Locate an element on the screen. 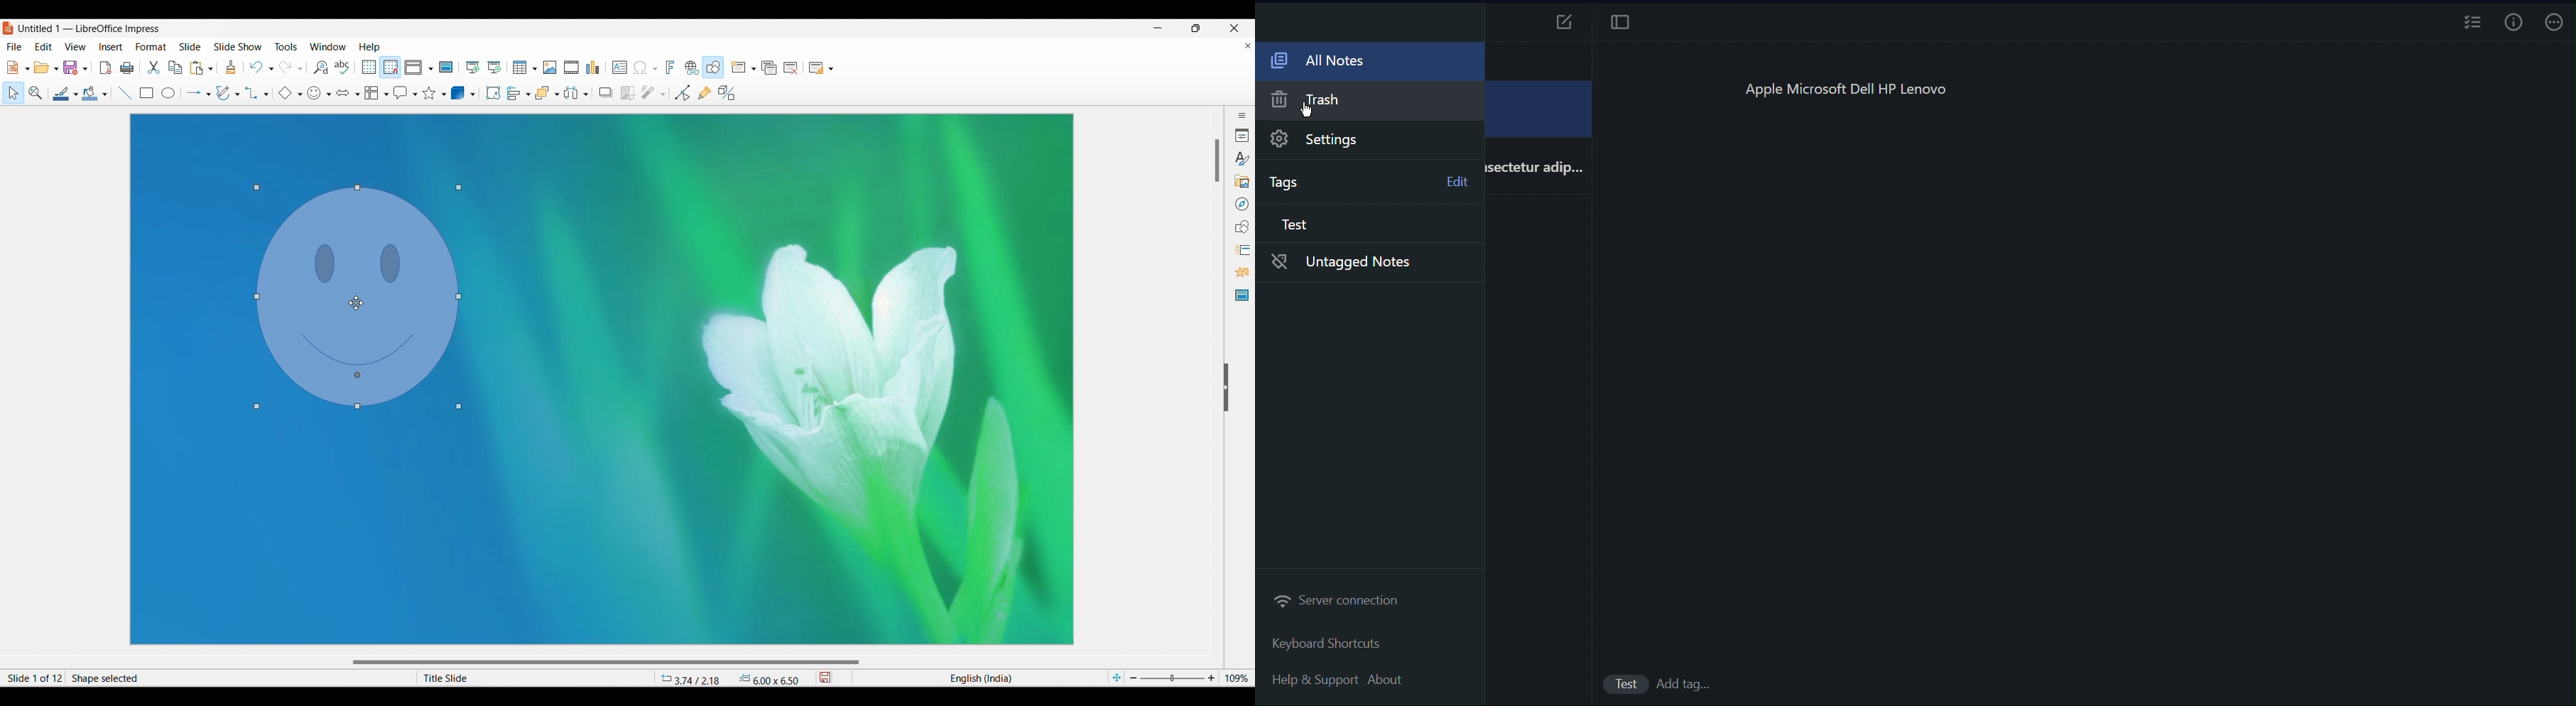 The width and height of the screenshot is (2576, 728). slide transition is located at coordinates (1245, 250).